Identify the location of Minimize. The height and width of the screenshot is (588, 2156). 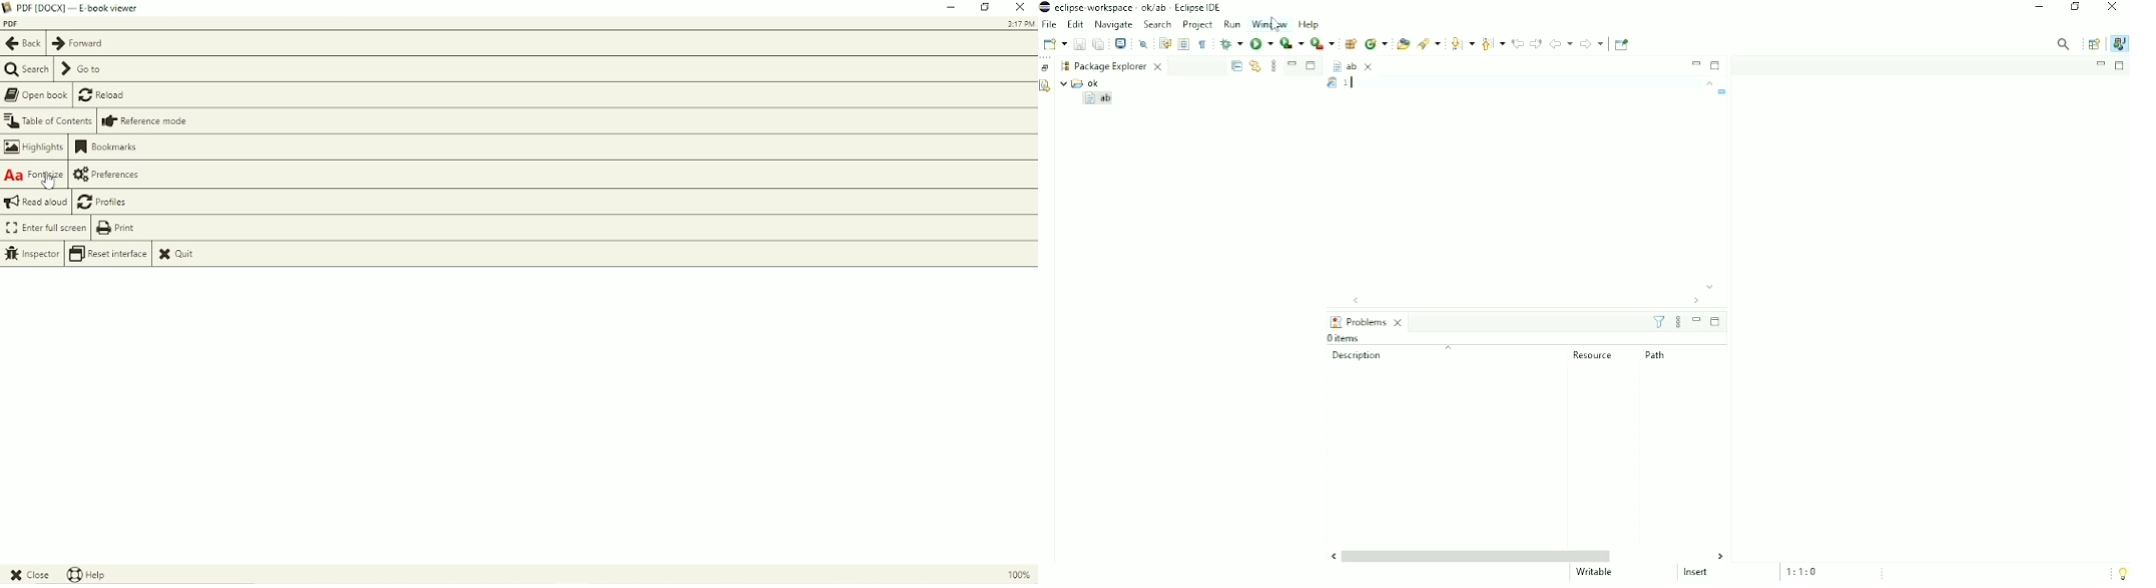
(952, 9).